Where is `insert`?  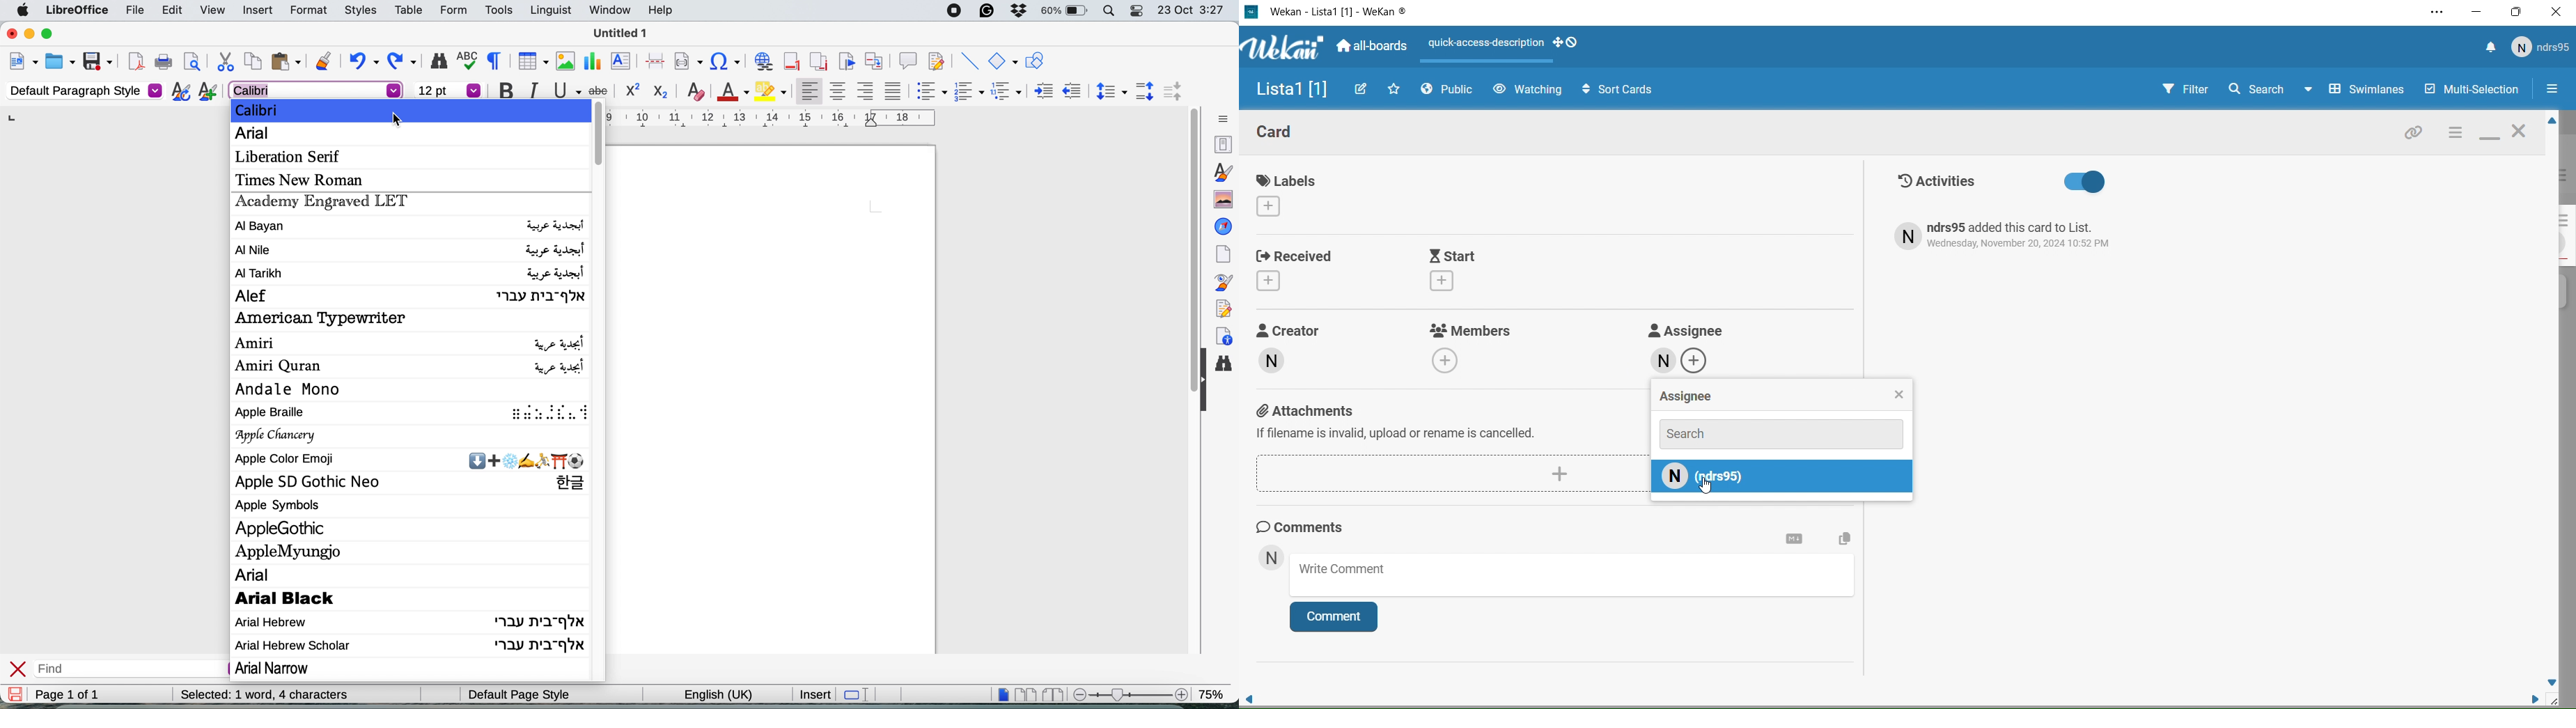
insert is located at coordinates (815, 694).